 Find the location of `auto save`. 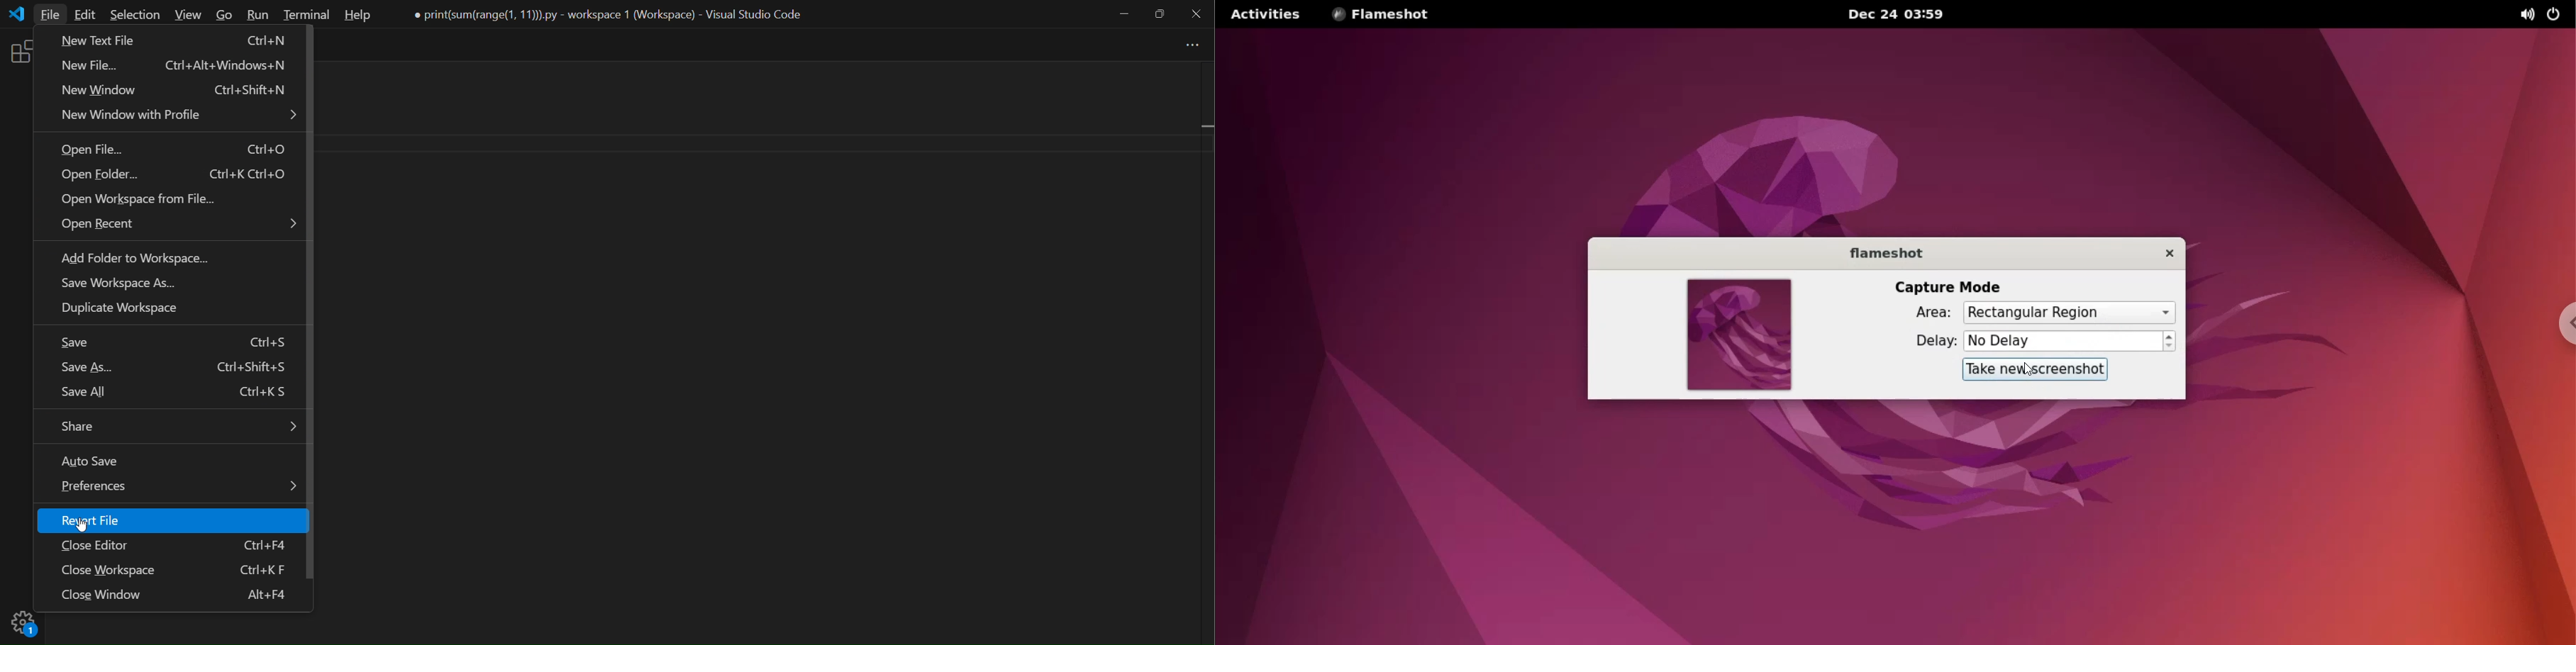

auto save is located at coordinates (108, 461).